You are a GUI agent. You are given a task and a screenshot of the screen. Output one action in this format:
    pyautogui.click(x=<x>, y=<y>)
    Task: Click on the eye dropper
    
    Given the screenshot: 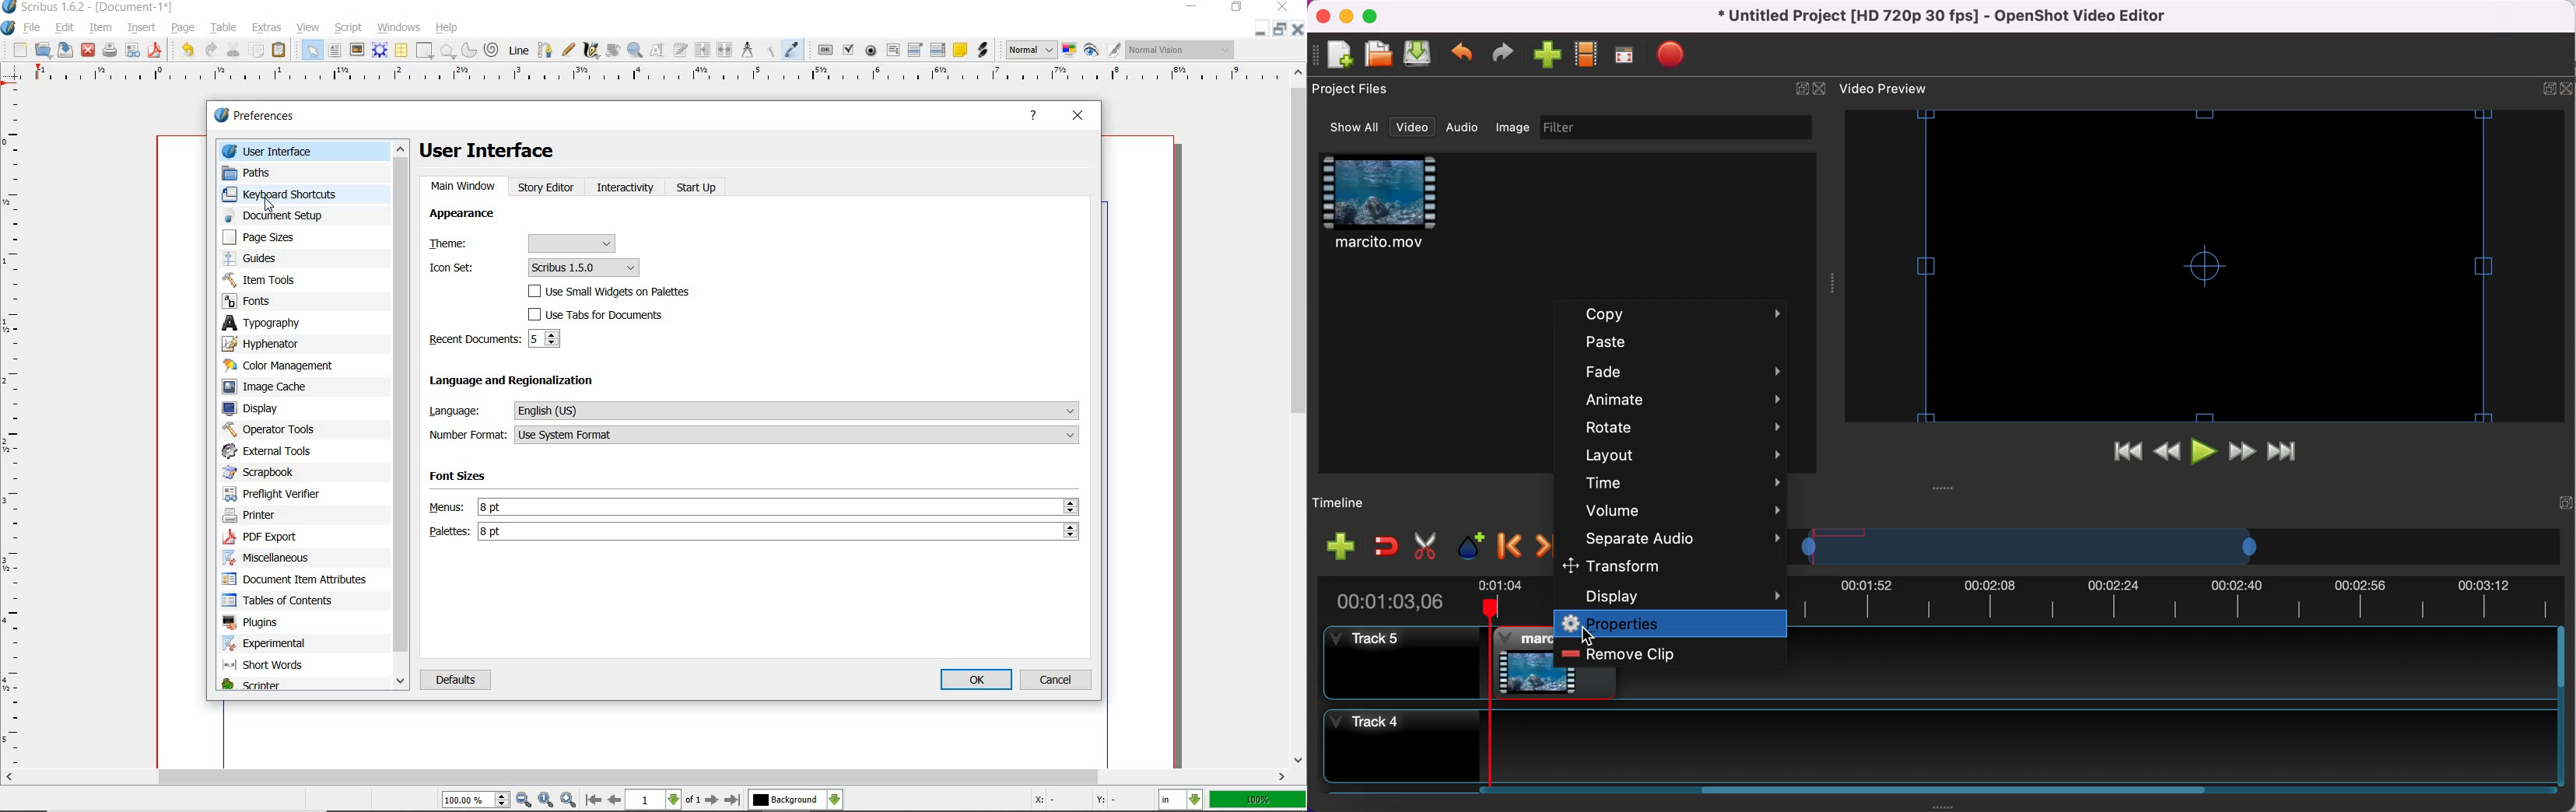 What is the action you would take?
    pyautogui.click(x=792, y=49)
    